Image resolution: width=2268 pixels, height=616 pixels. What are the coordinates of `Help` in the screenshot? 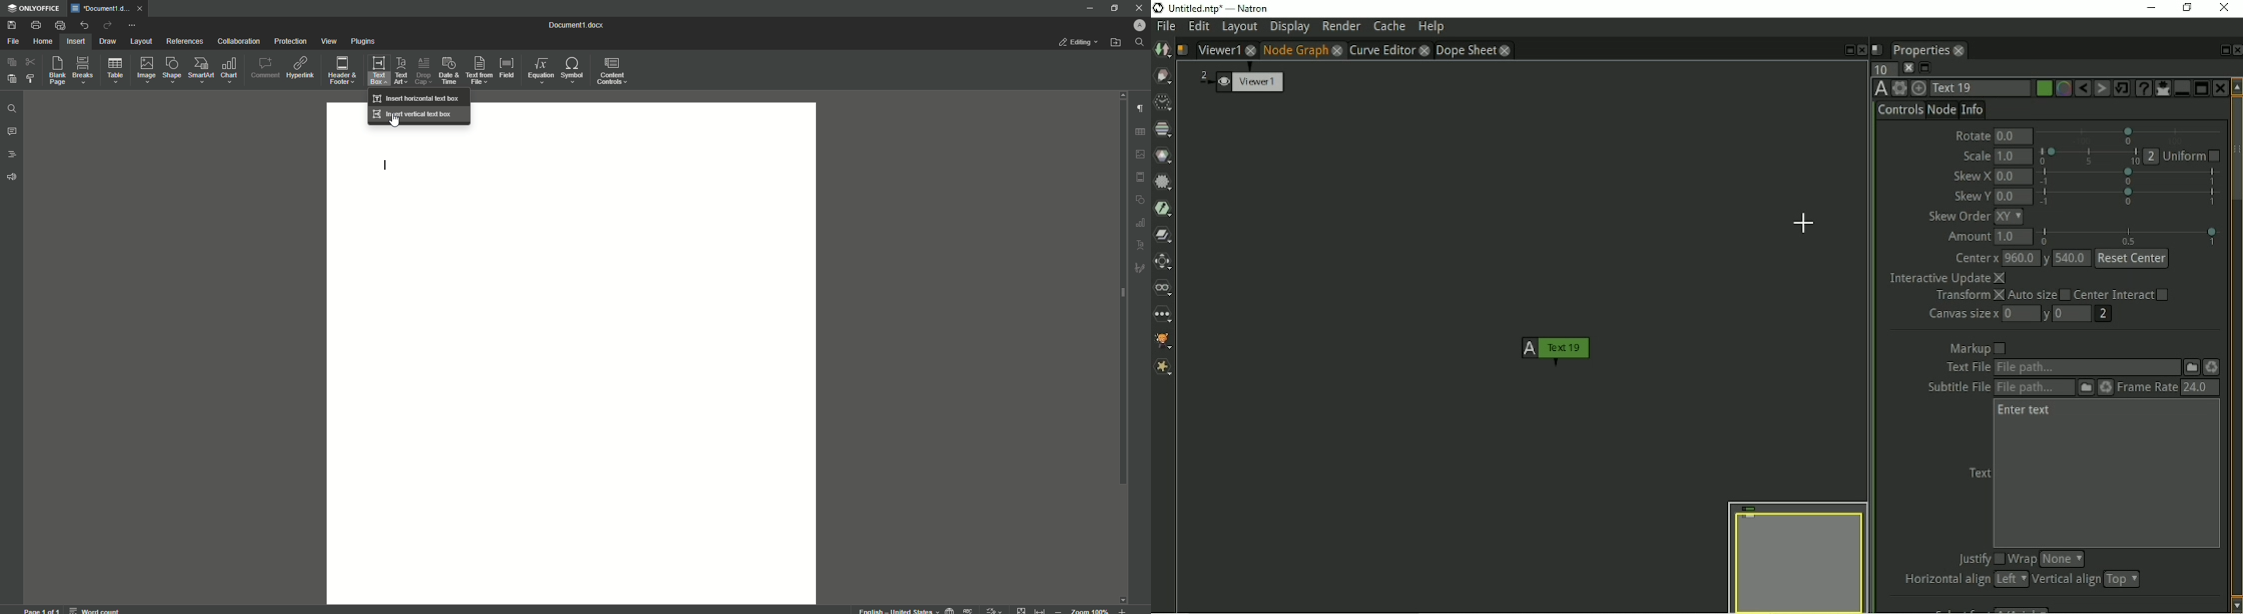 It's located at (1431, 26).